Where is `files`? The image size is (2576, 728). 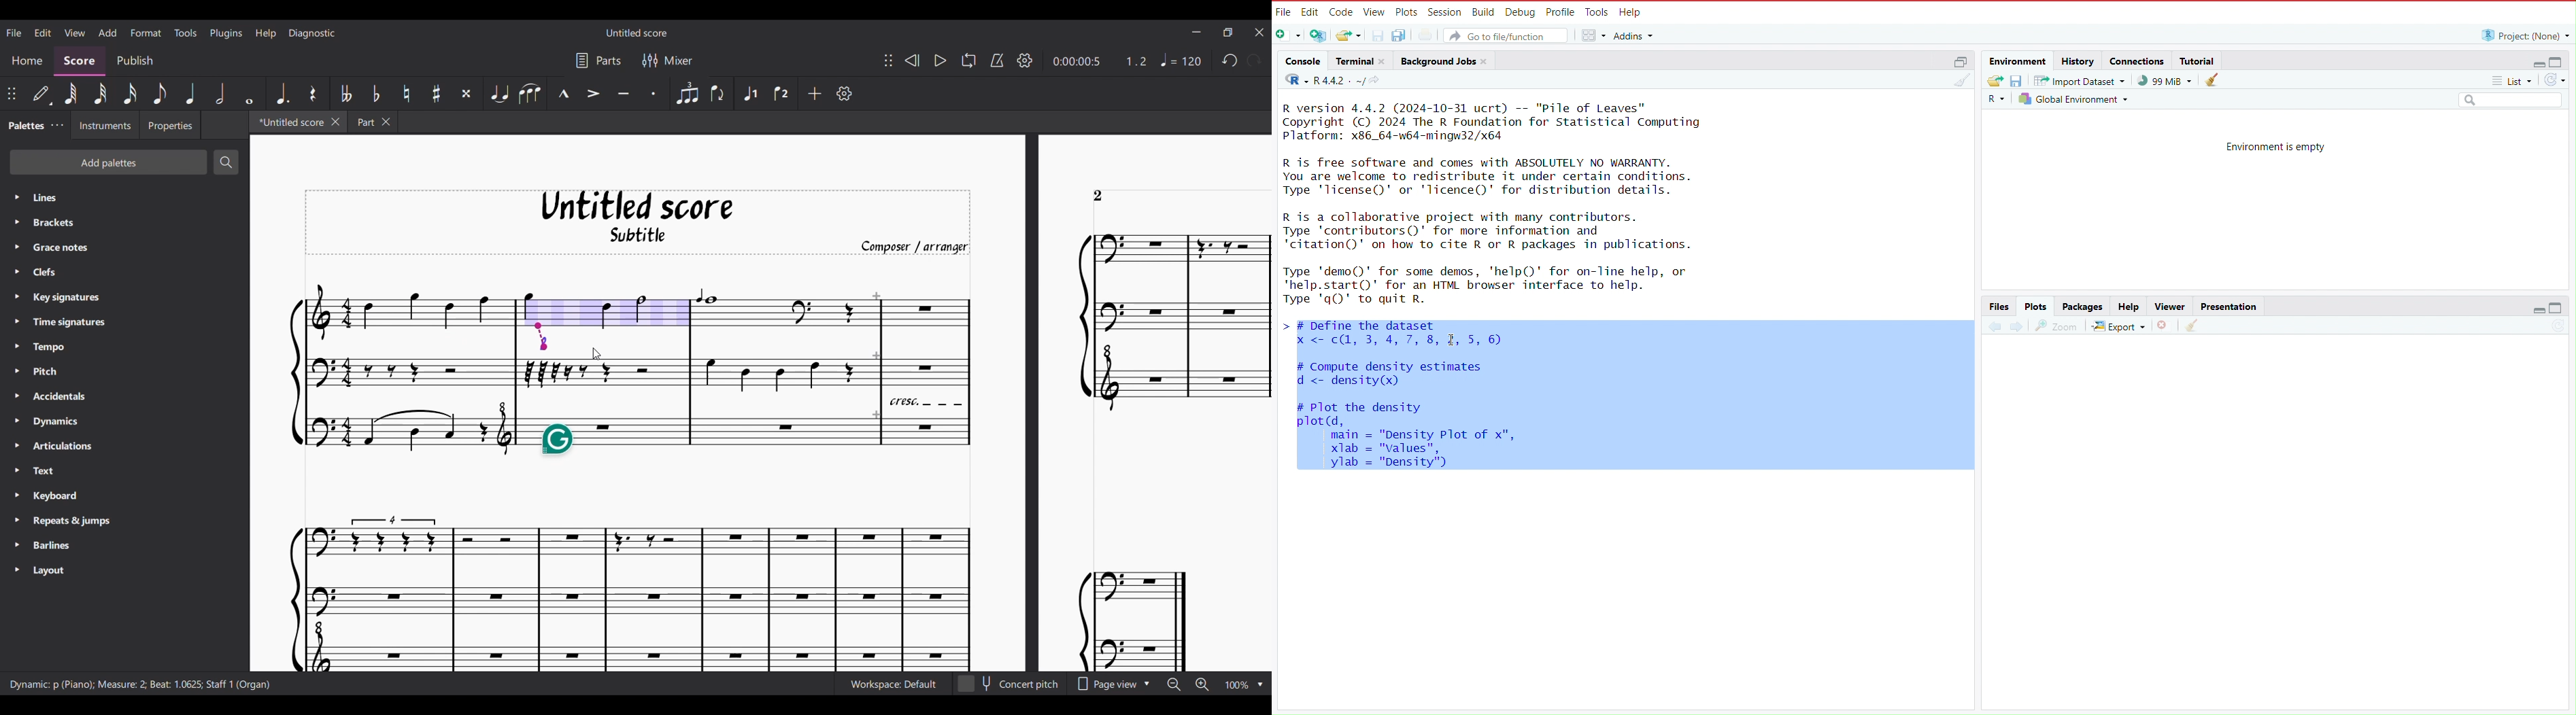 files is located at coordinates (1999, 305).